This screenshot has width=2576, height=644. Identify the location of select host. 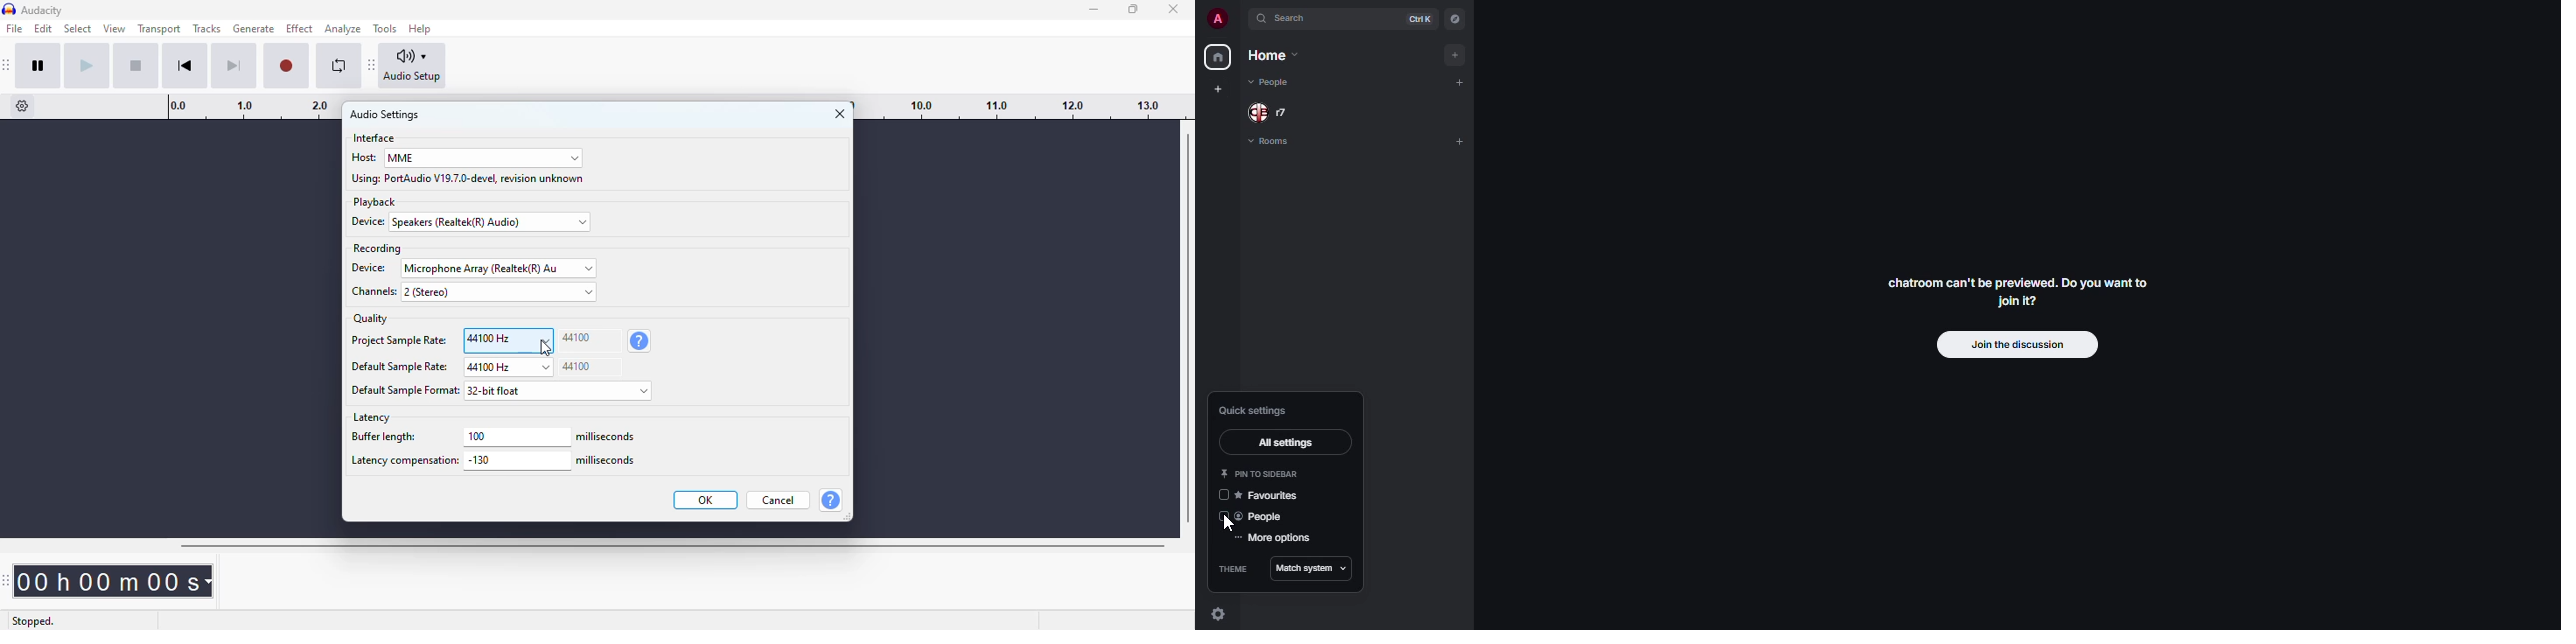
(483, 158).